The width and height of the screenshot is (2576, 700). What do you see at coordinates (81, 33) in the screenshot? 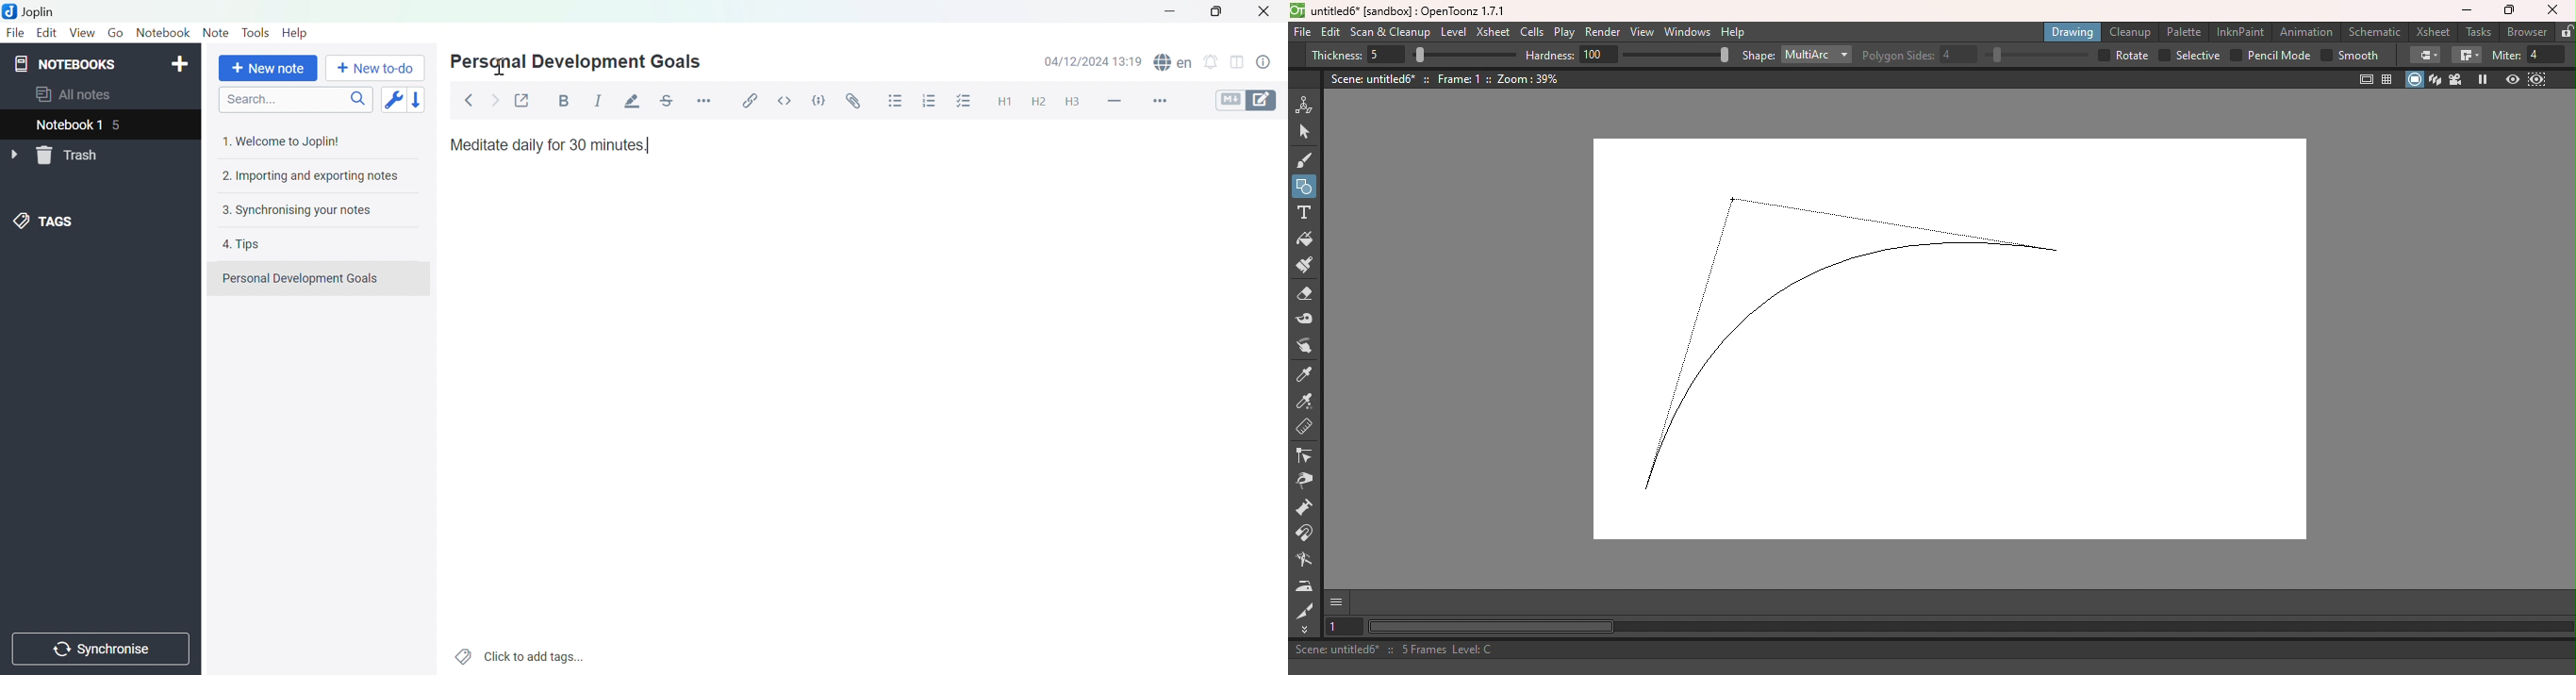
I see `View` at bounding box center [81, 33].